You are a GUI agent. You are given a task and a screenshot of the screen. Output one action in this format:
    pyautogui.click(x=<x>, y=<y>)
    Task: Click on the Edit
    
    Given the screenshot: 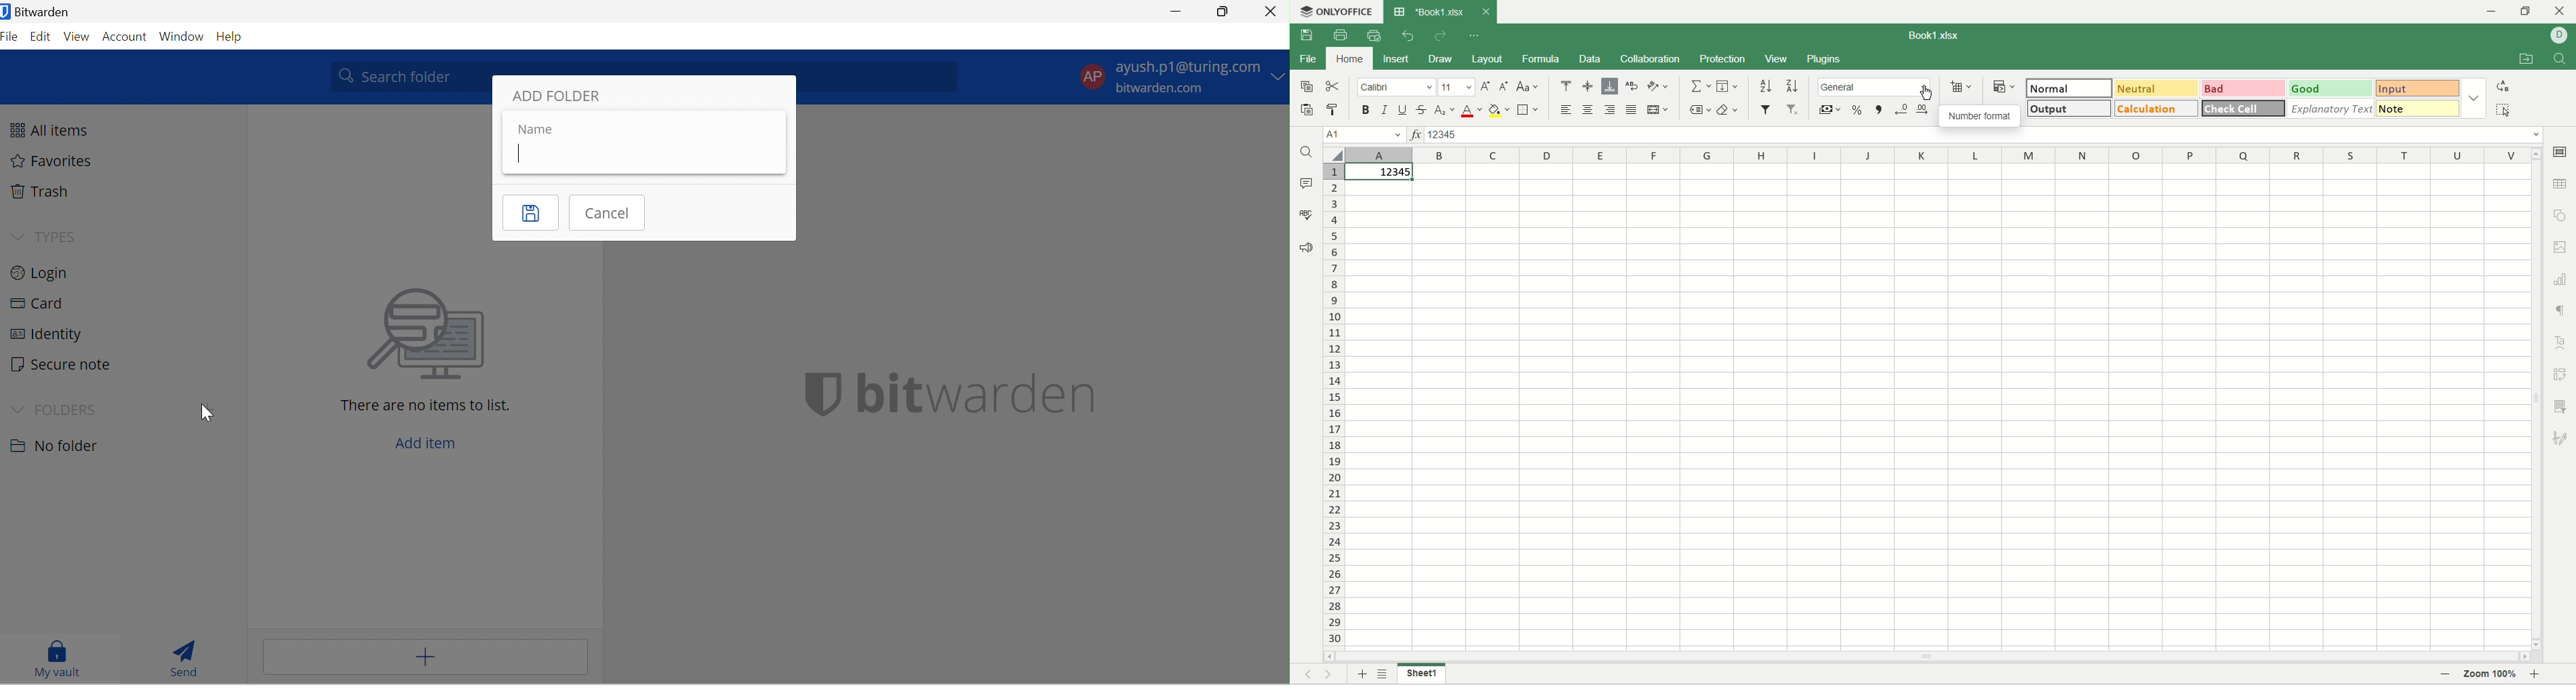 What is the action you would take?
    pyautogui.click(x=41, y=36)
    